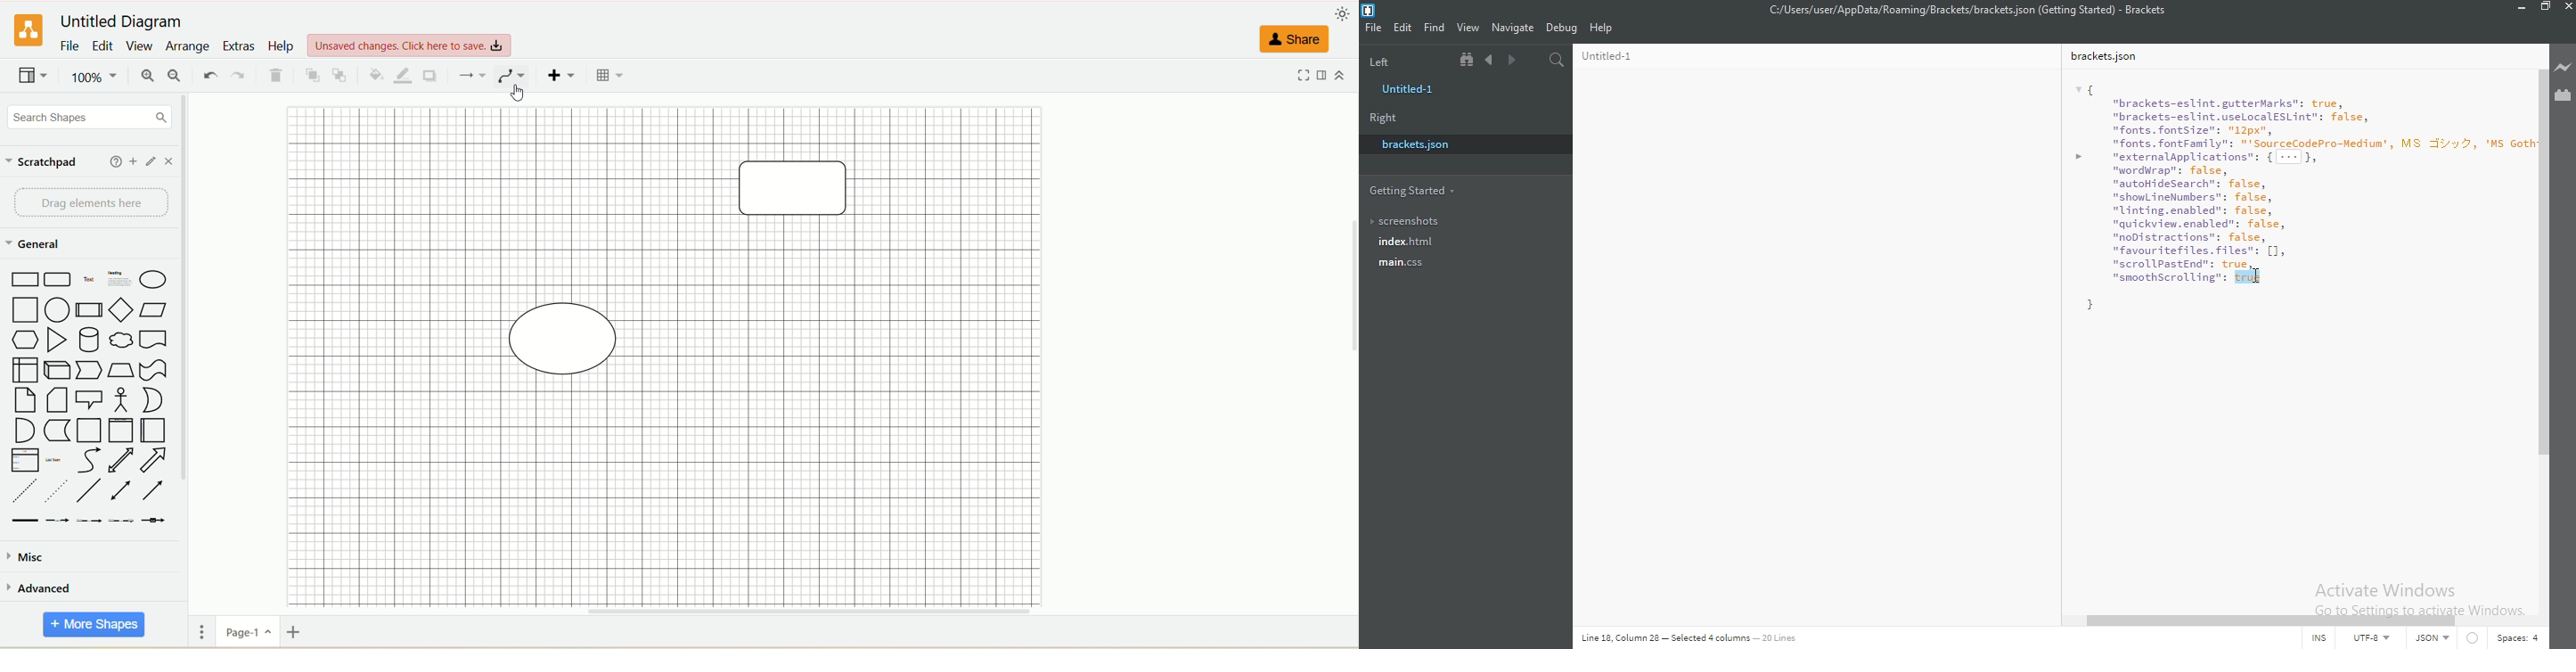 The image size is (2576, 672). Describe the element at coordinates (343, 76) in the screenshot. I see `to back` at that location.